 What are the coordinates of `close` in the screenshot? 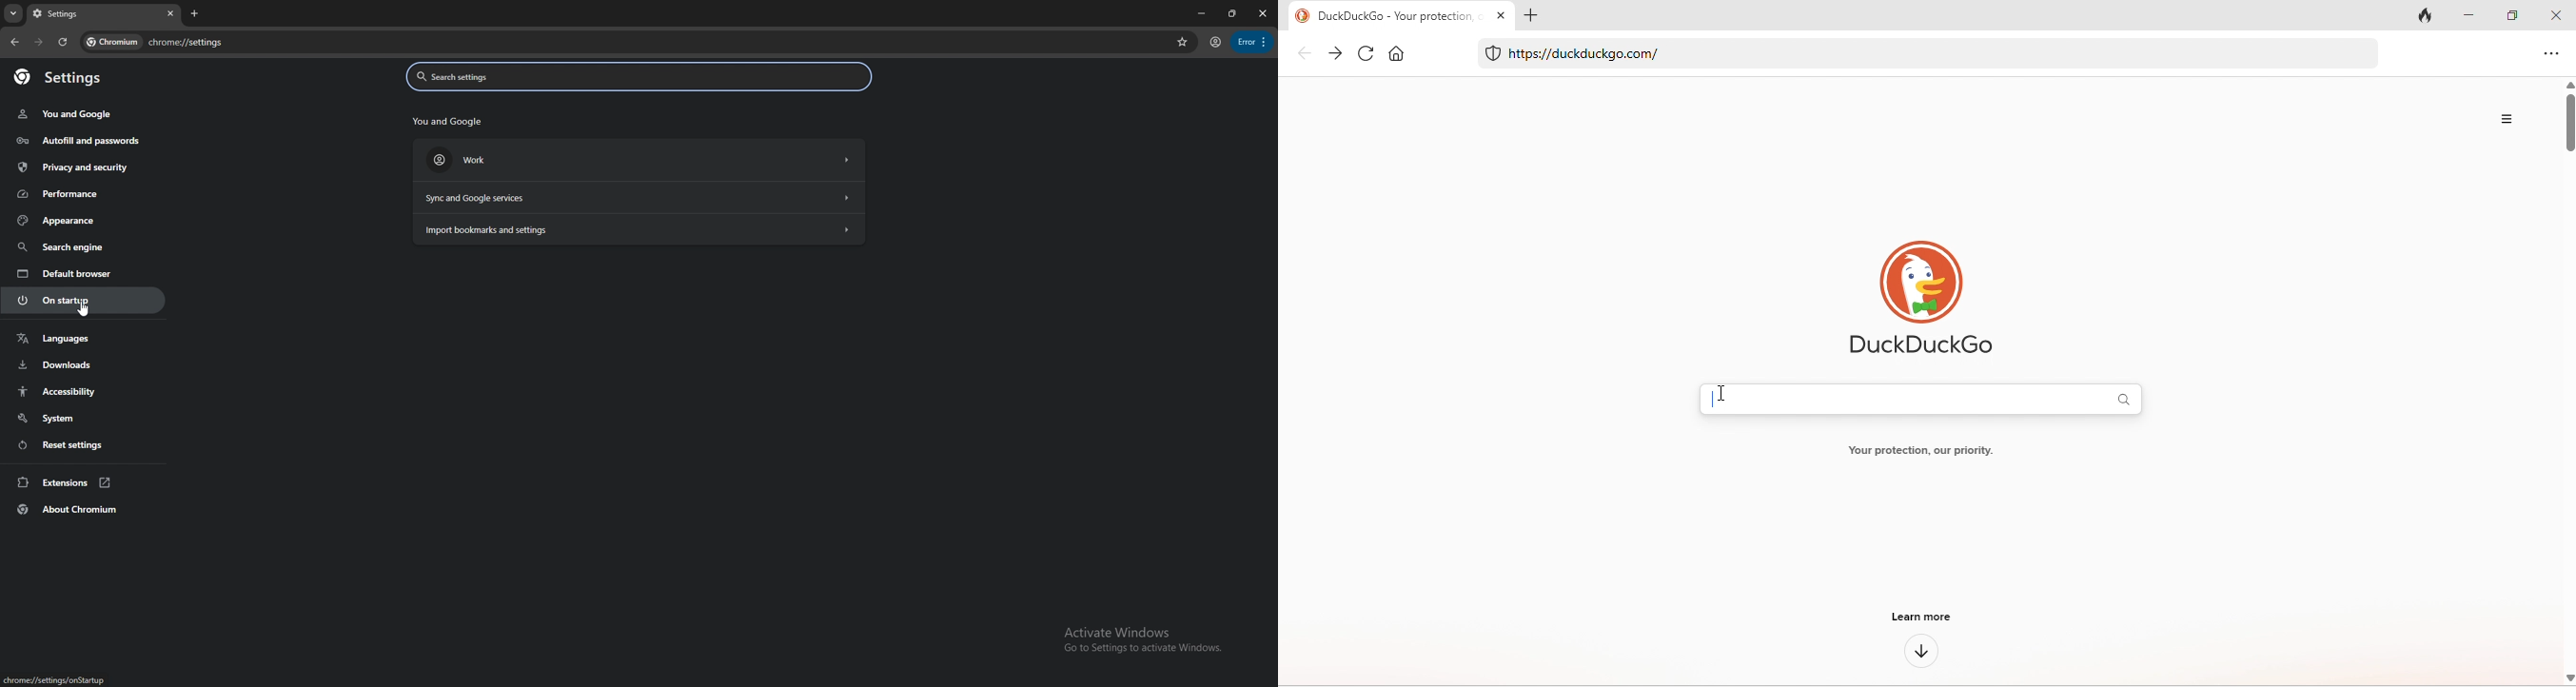 It's located at (1261, 13).